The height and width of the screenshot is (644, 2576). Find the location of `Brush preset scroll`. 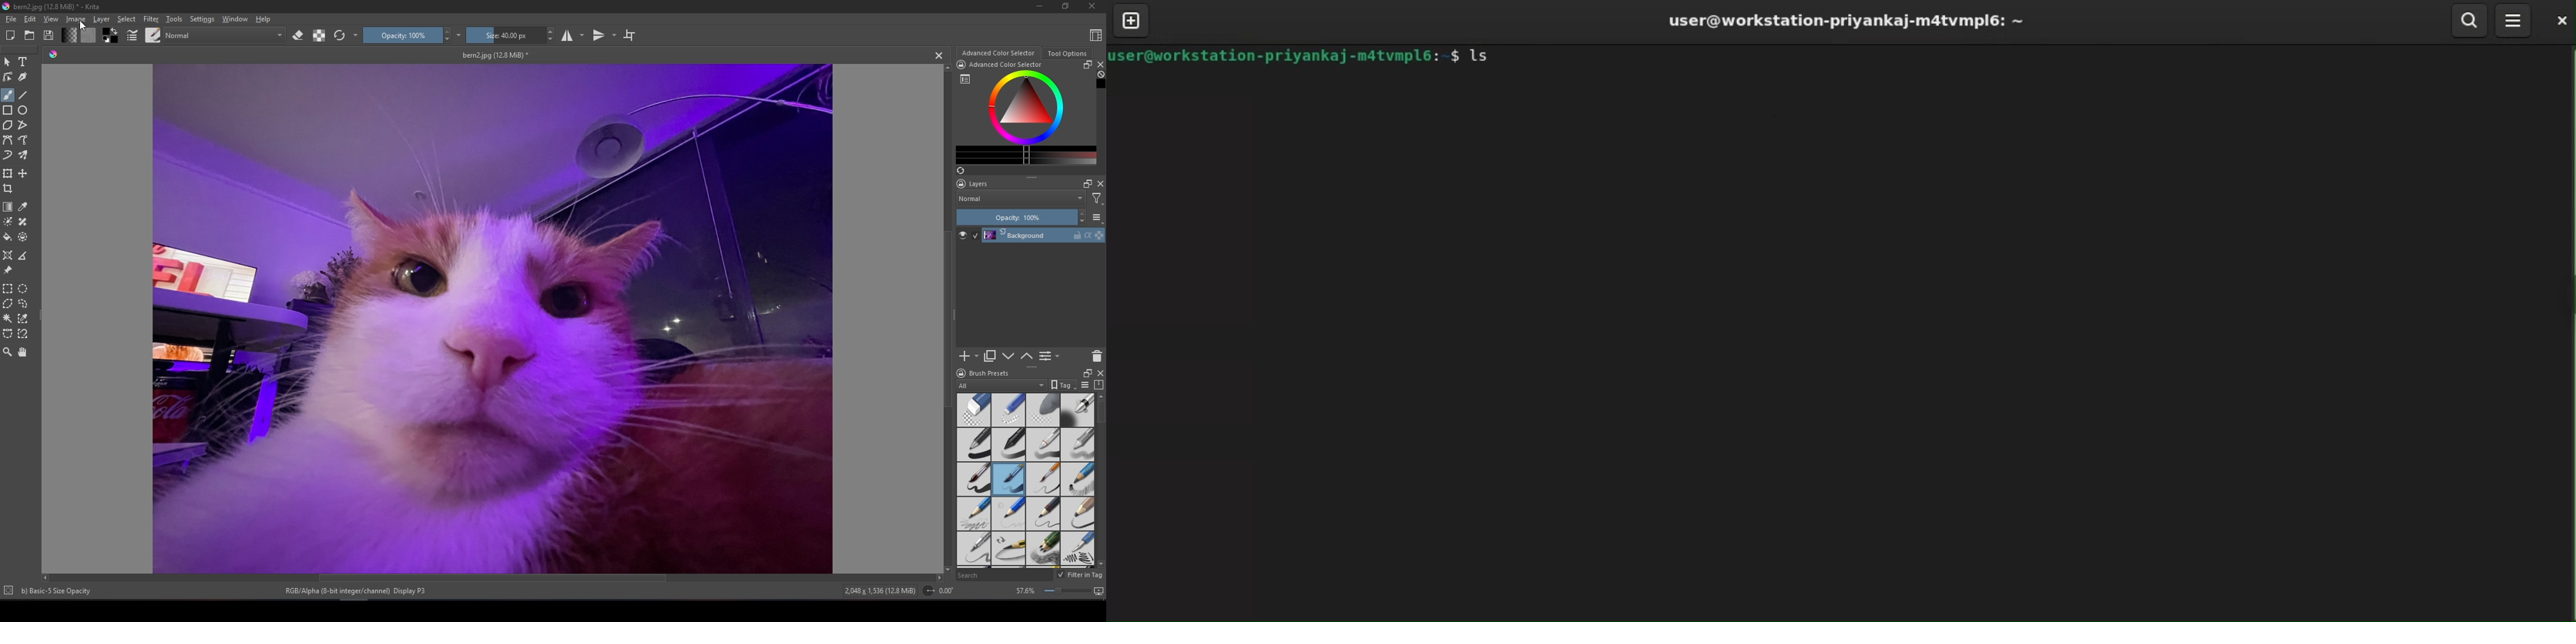

Brush preset scroll is located at coordinates (1101, 481).